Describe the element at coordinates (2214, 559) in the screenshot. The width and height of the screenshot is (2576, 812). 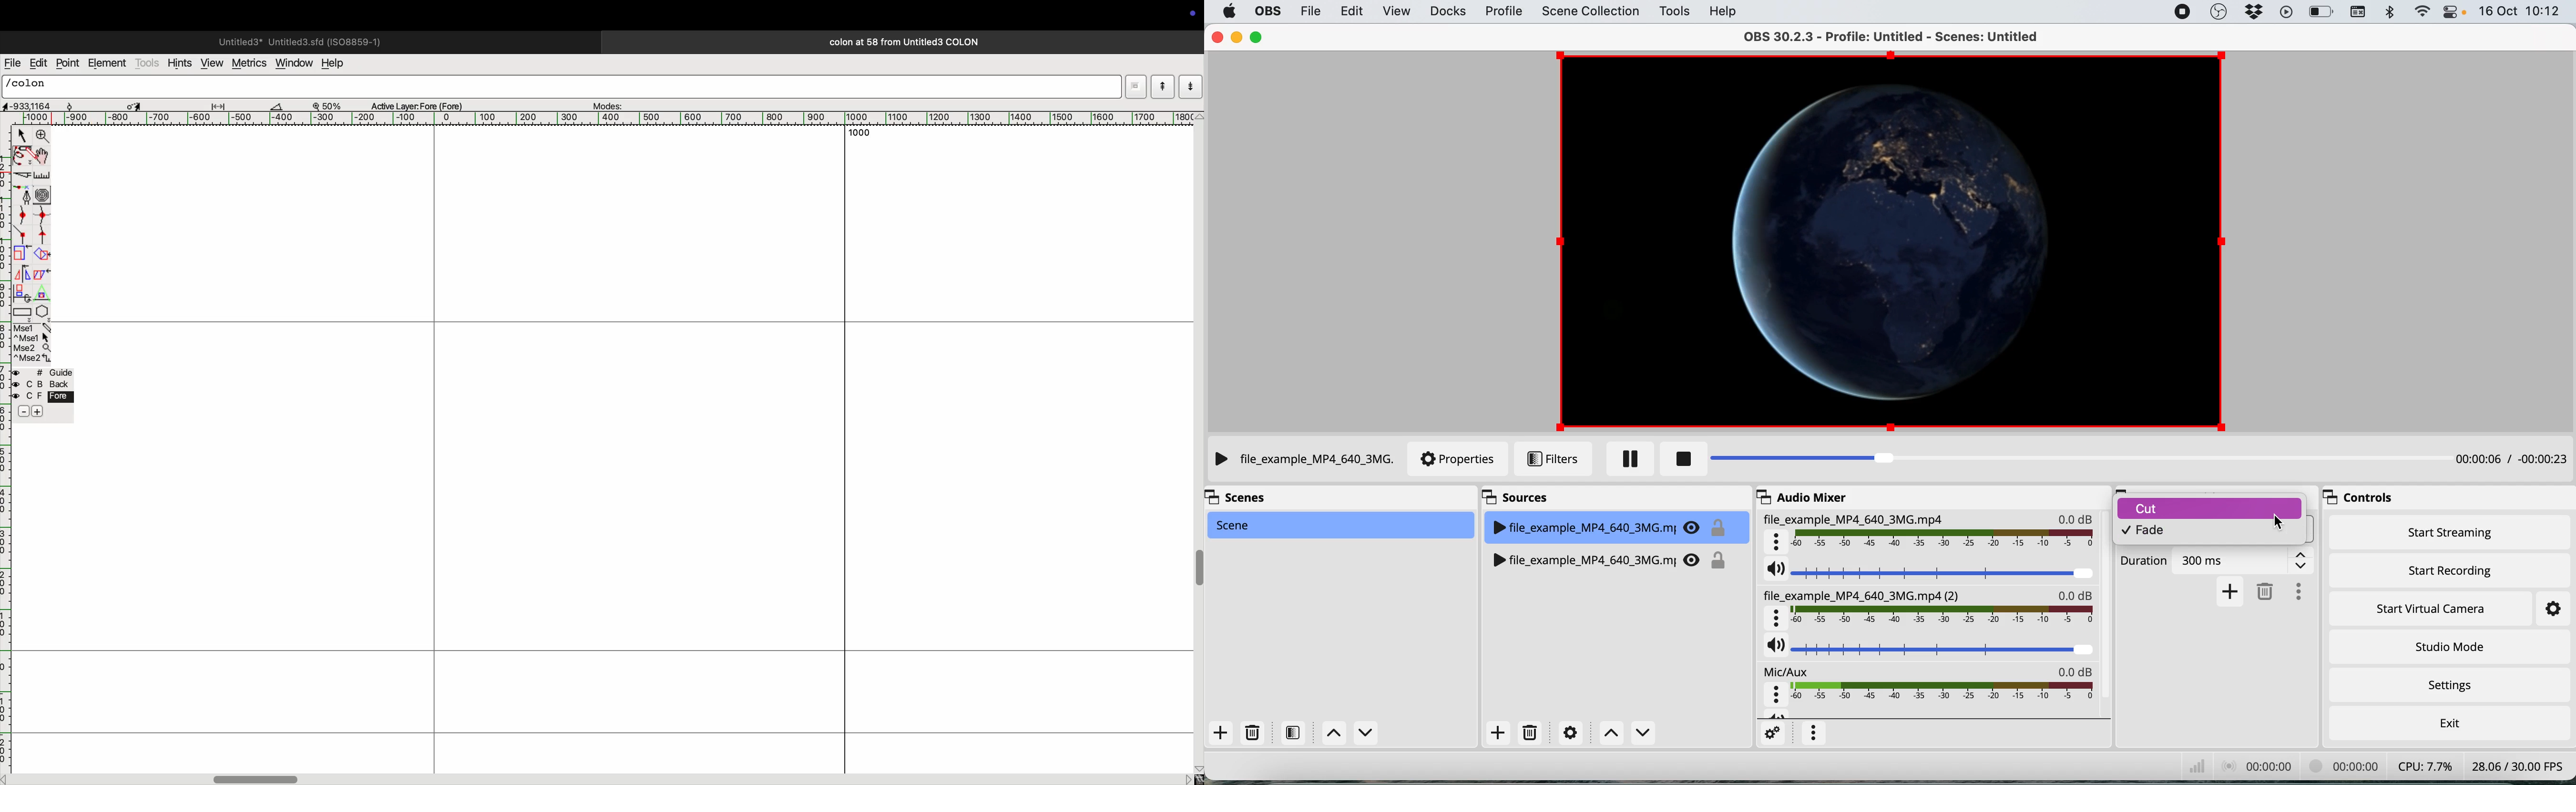
I see `Duration 300ms` at that location.